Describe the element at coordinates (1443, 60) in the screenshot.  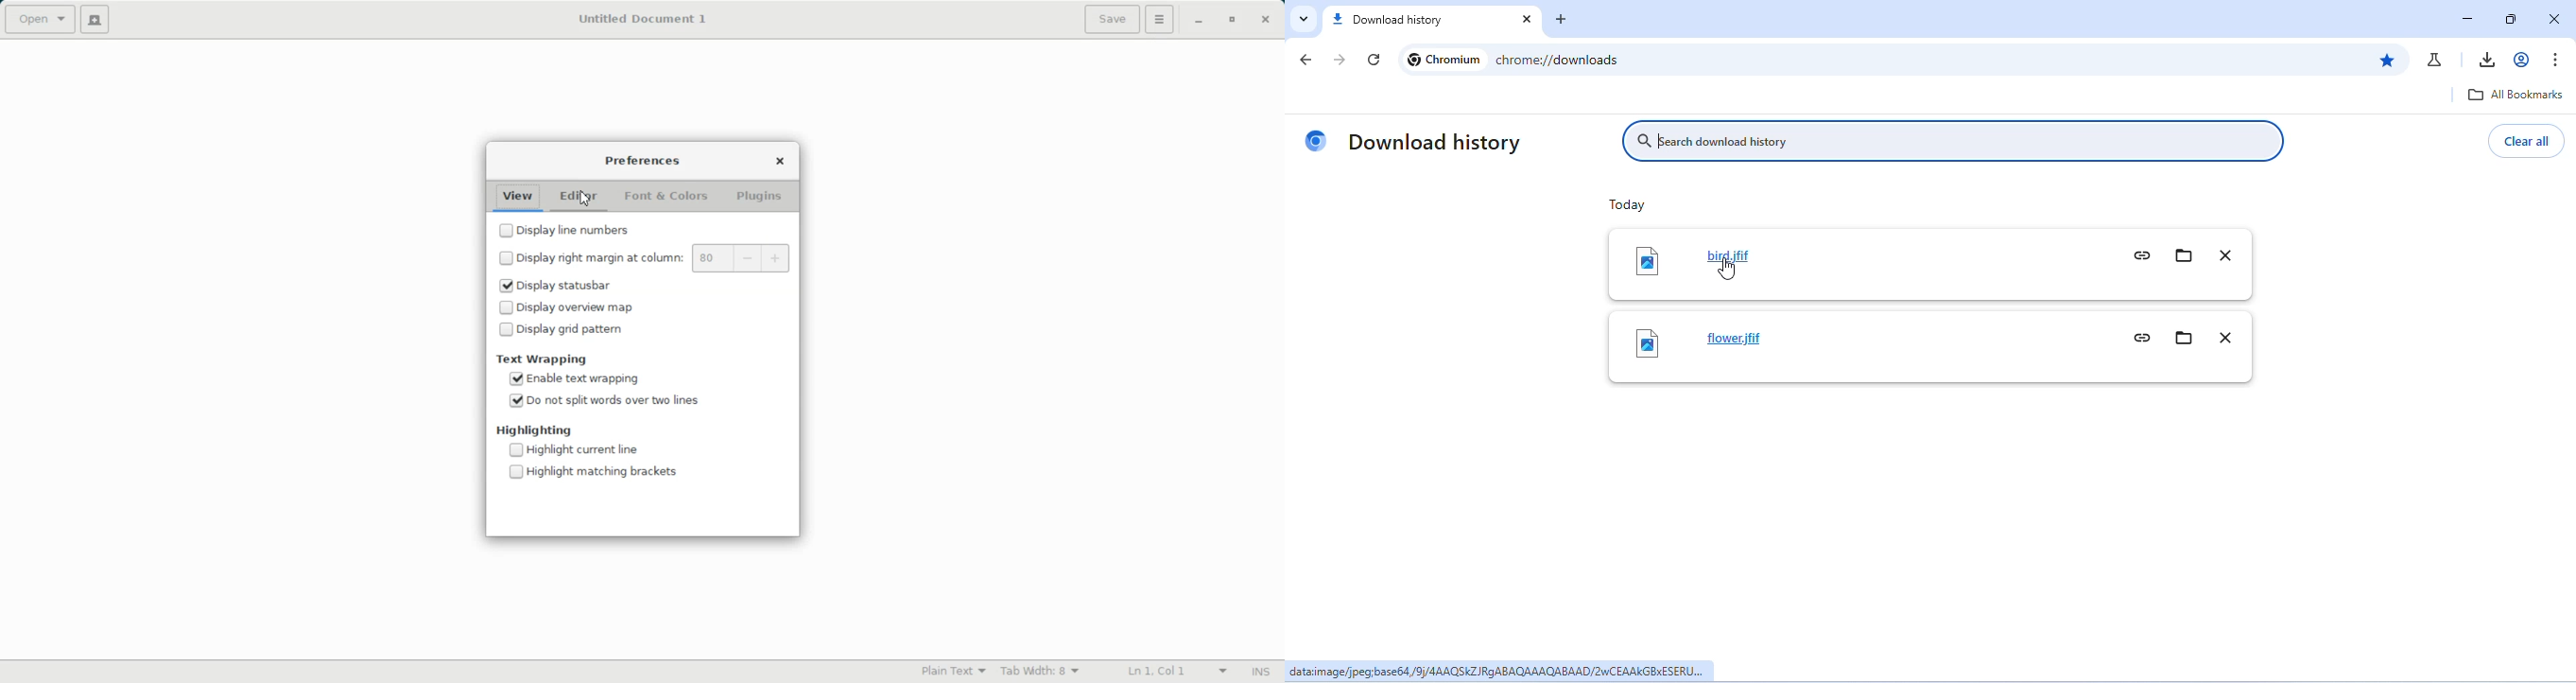
I see `chromium` at that location.